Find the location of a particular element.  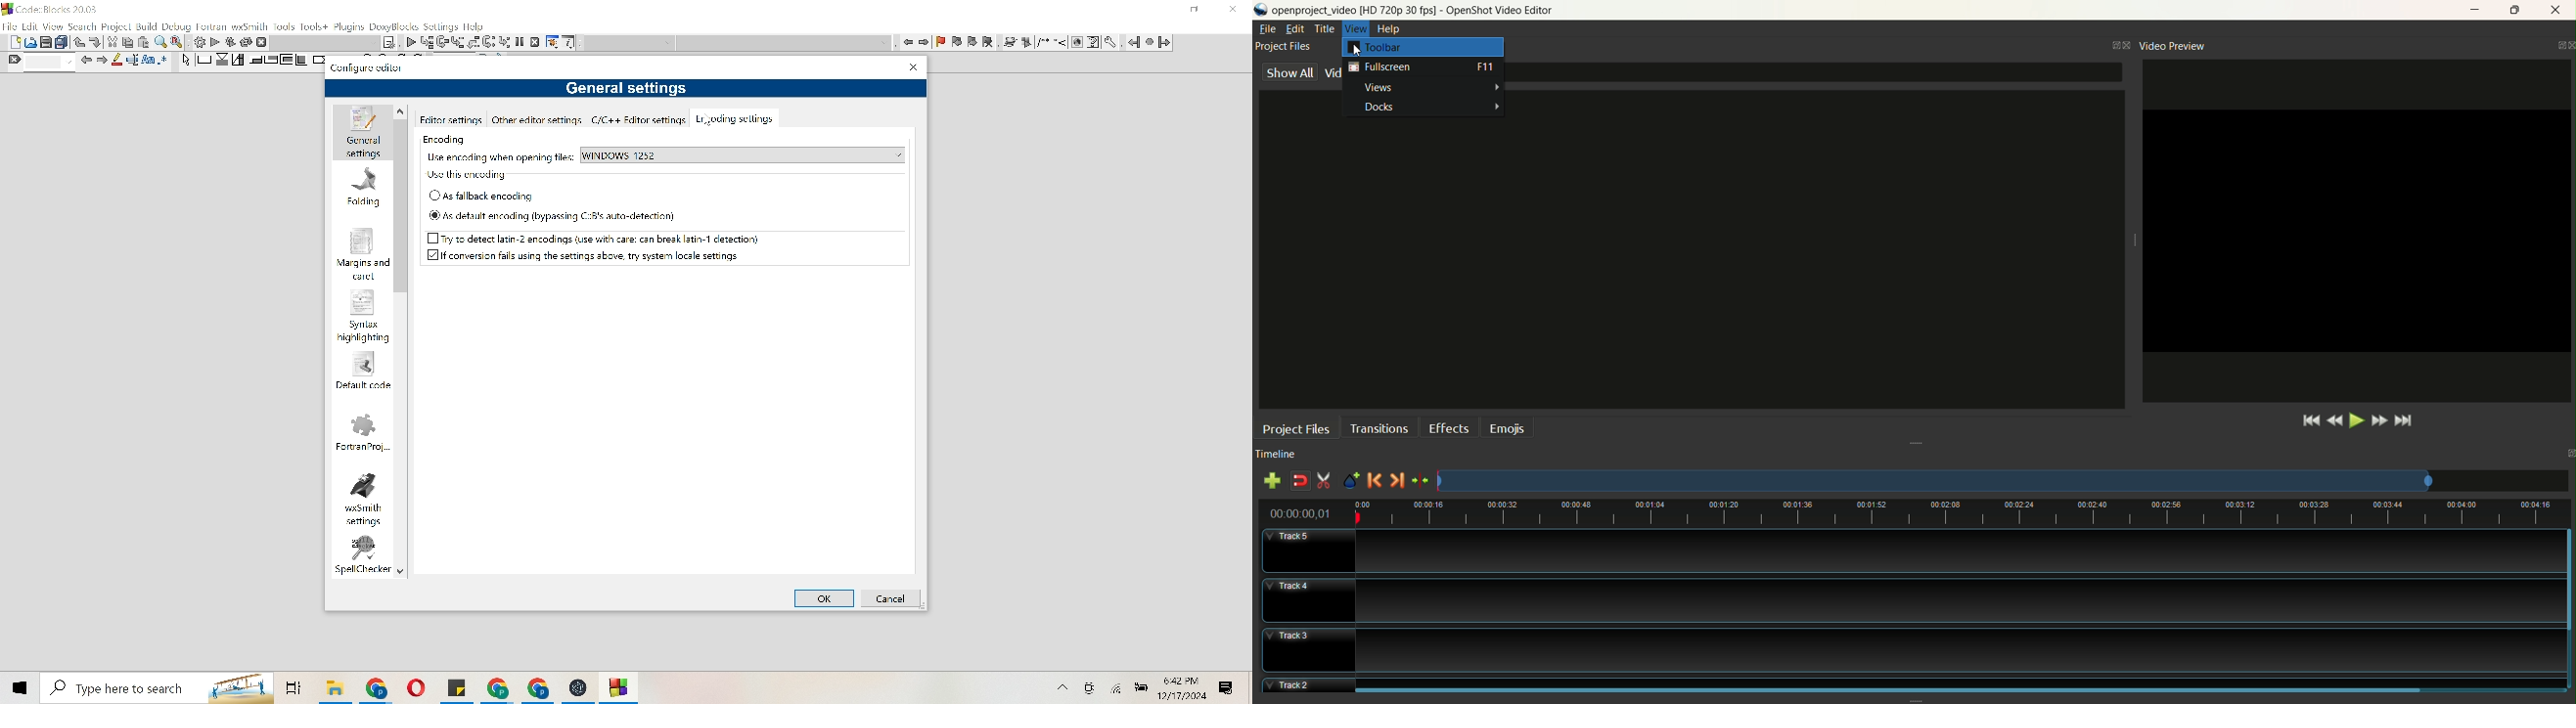

File is located at coordinates (415, 687).